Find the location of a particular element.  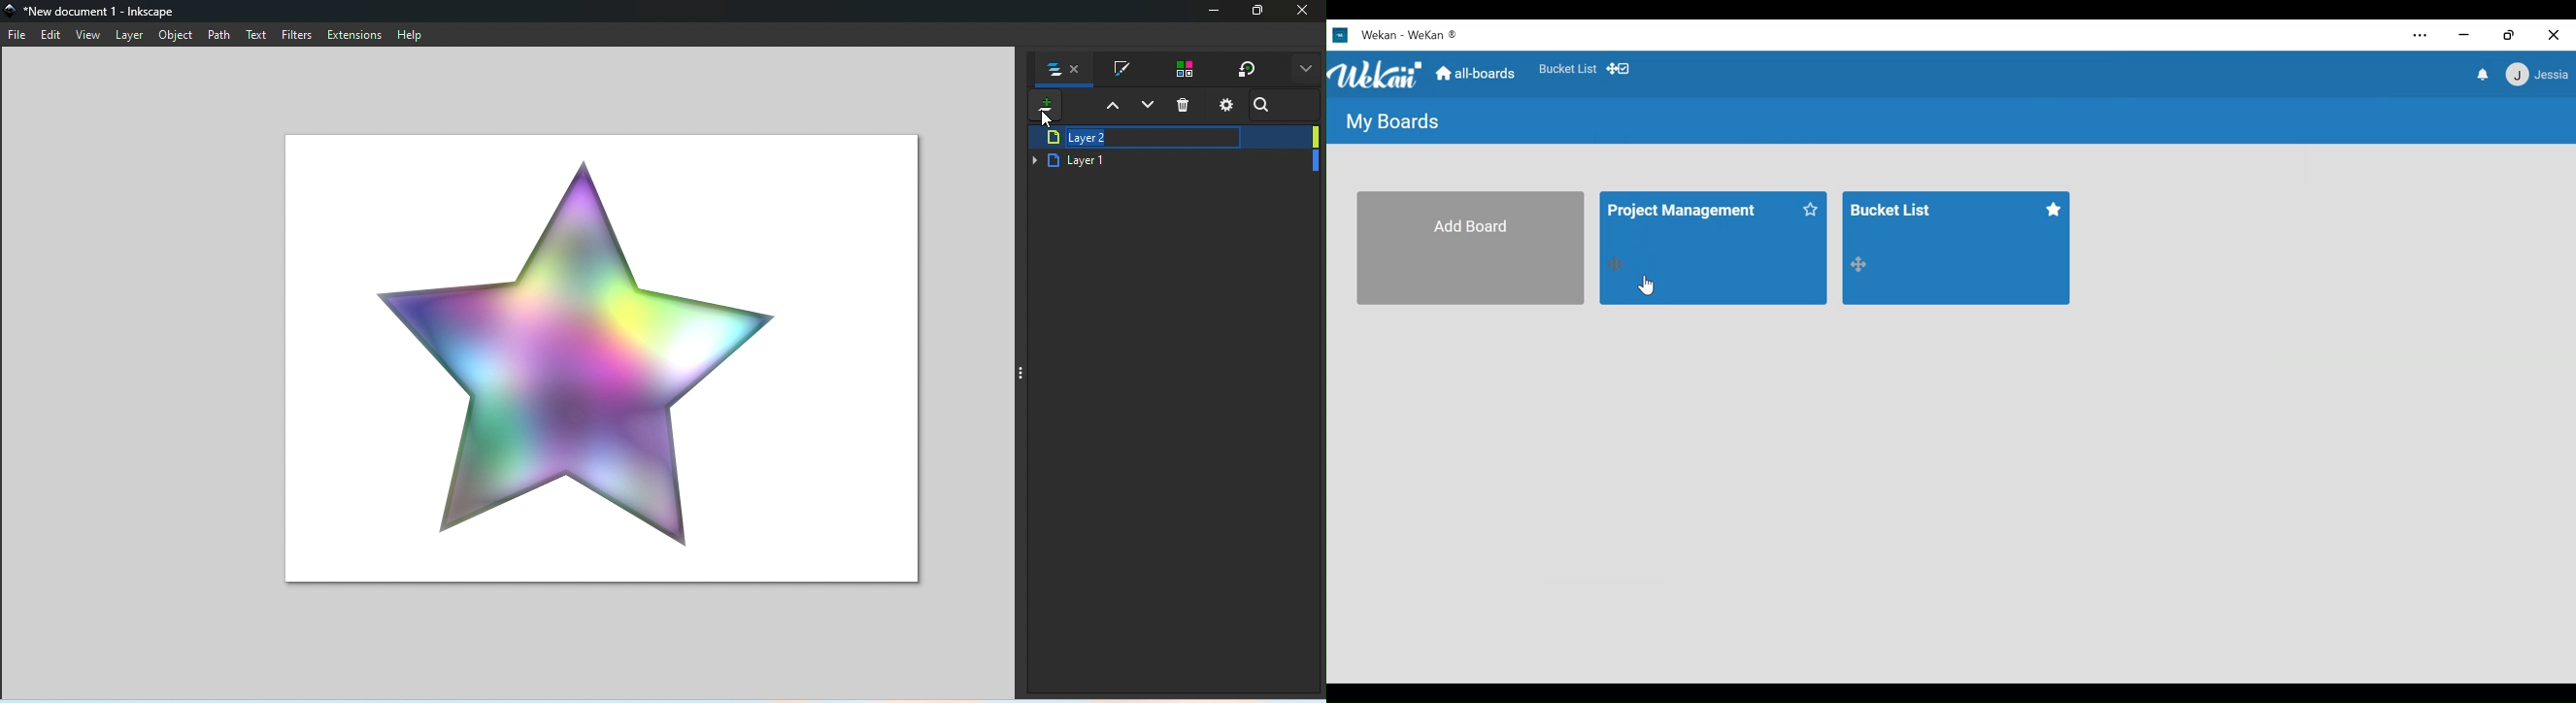

Add new layer is located at coordinates (1042, 108).